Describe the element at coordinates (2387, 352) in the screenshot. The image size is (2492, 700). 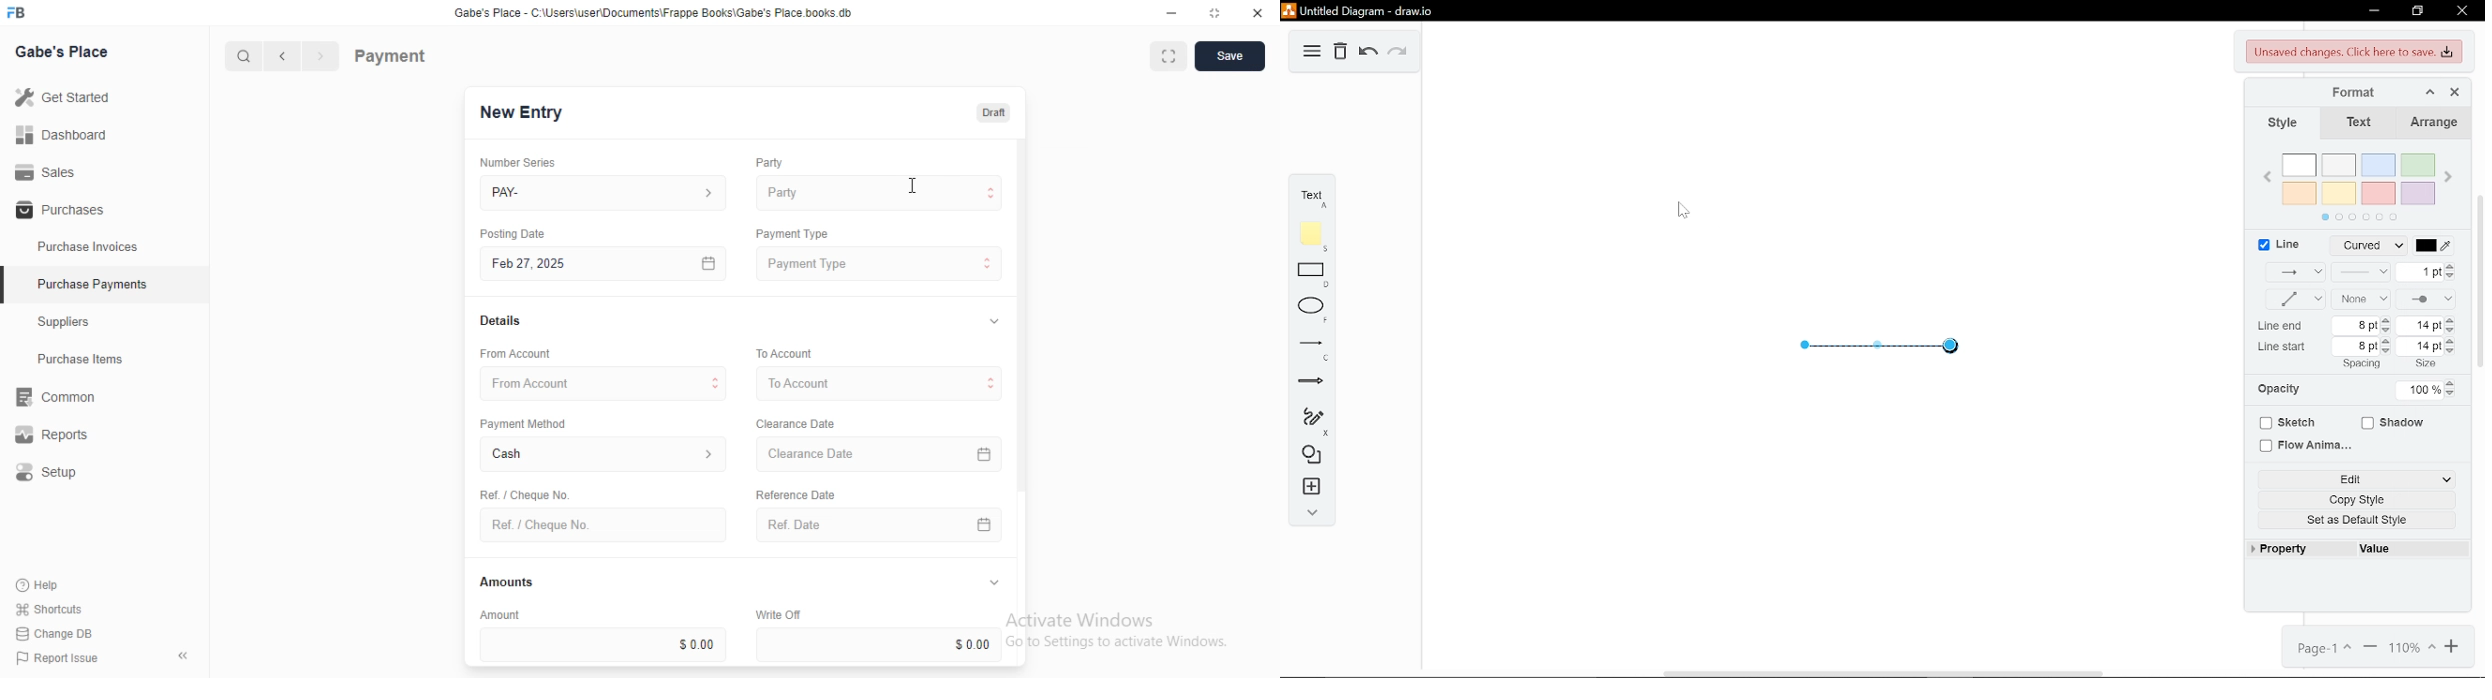
I see `Decrease line start spacing` at that location.